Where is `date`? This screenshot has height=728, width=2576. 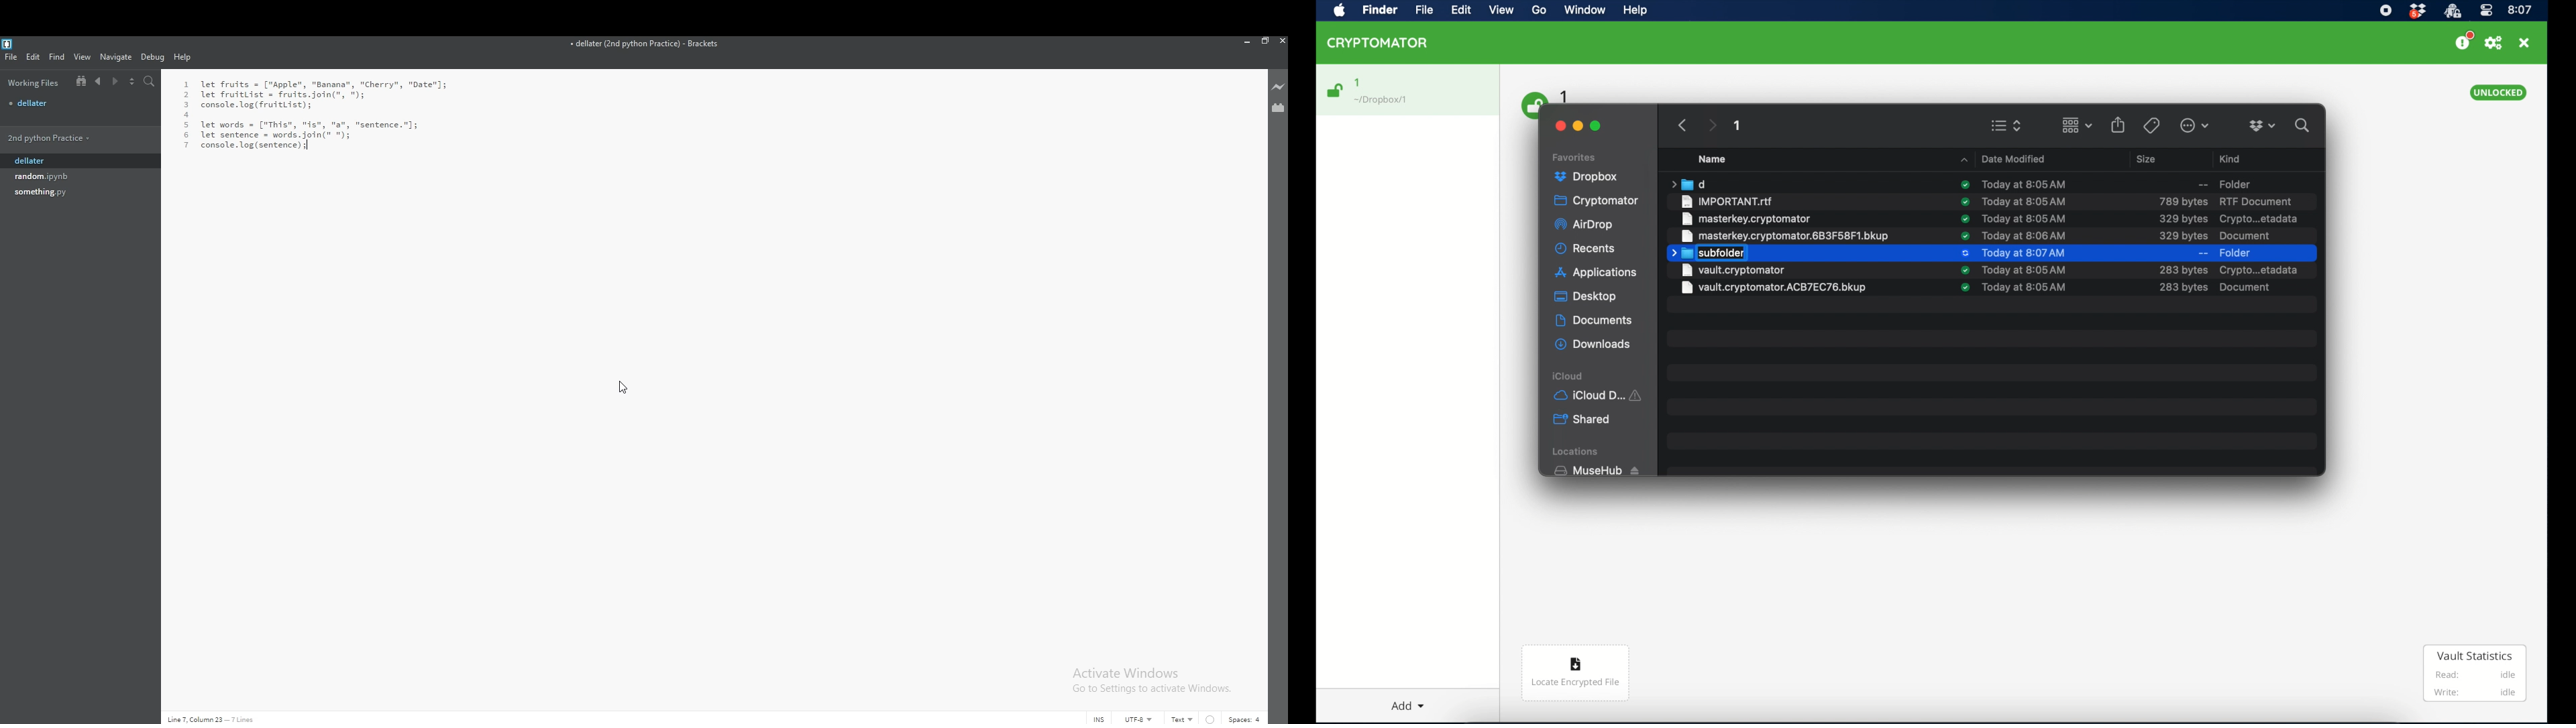 date is located at coordinates (2023, 183).